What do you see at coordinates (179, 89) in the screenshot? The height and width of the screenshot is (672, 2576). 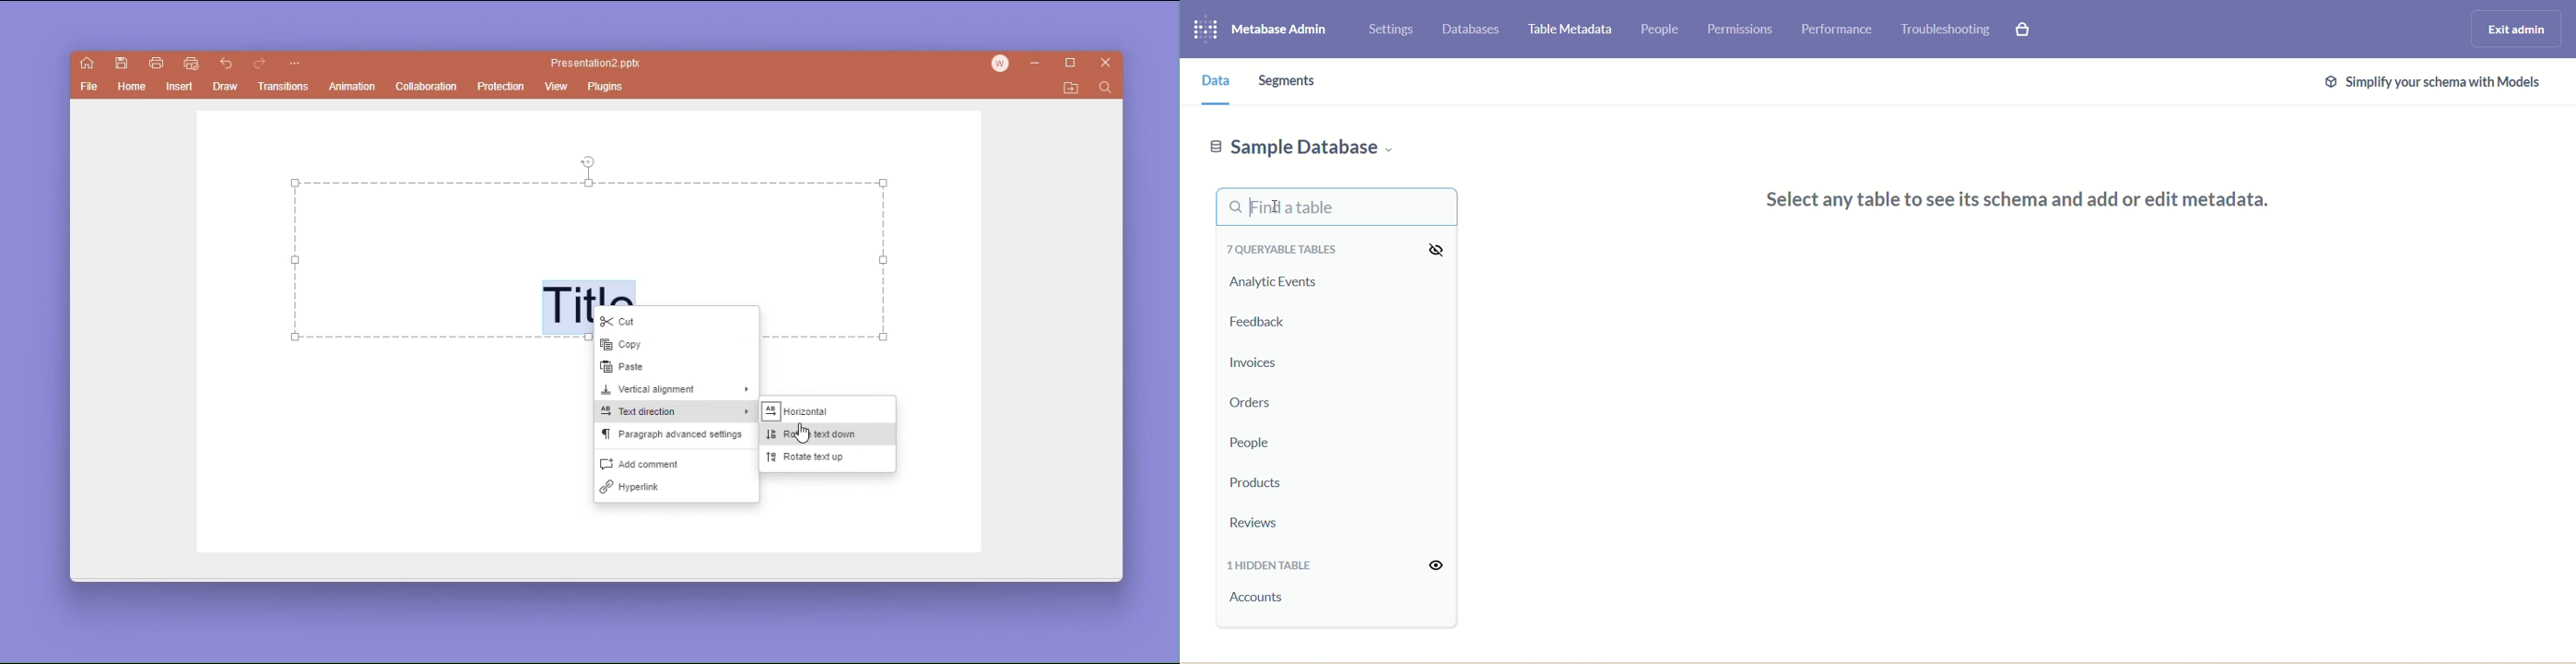 I see `insert` at bounding box center [179, 89].